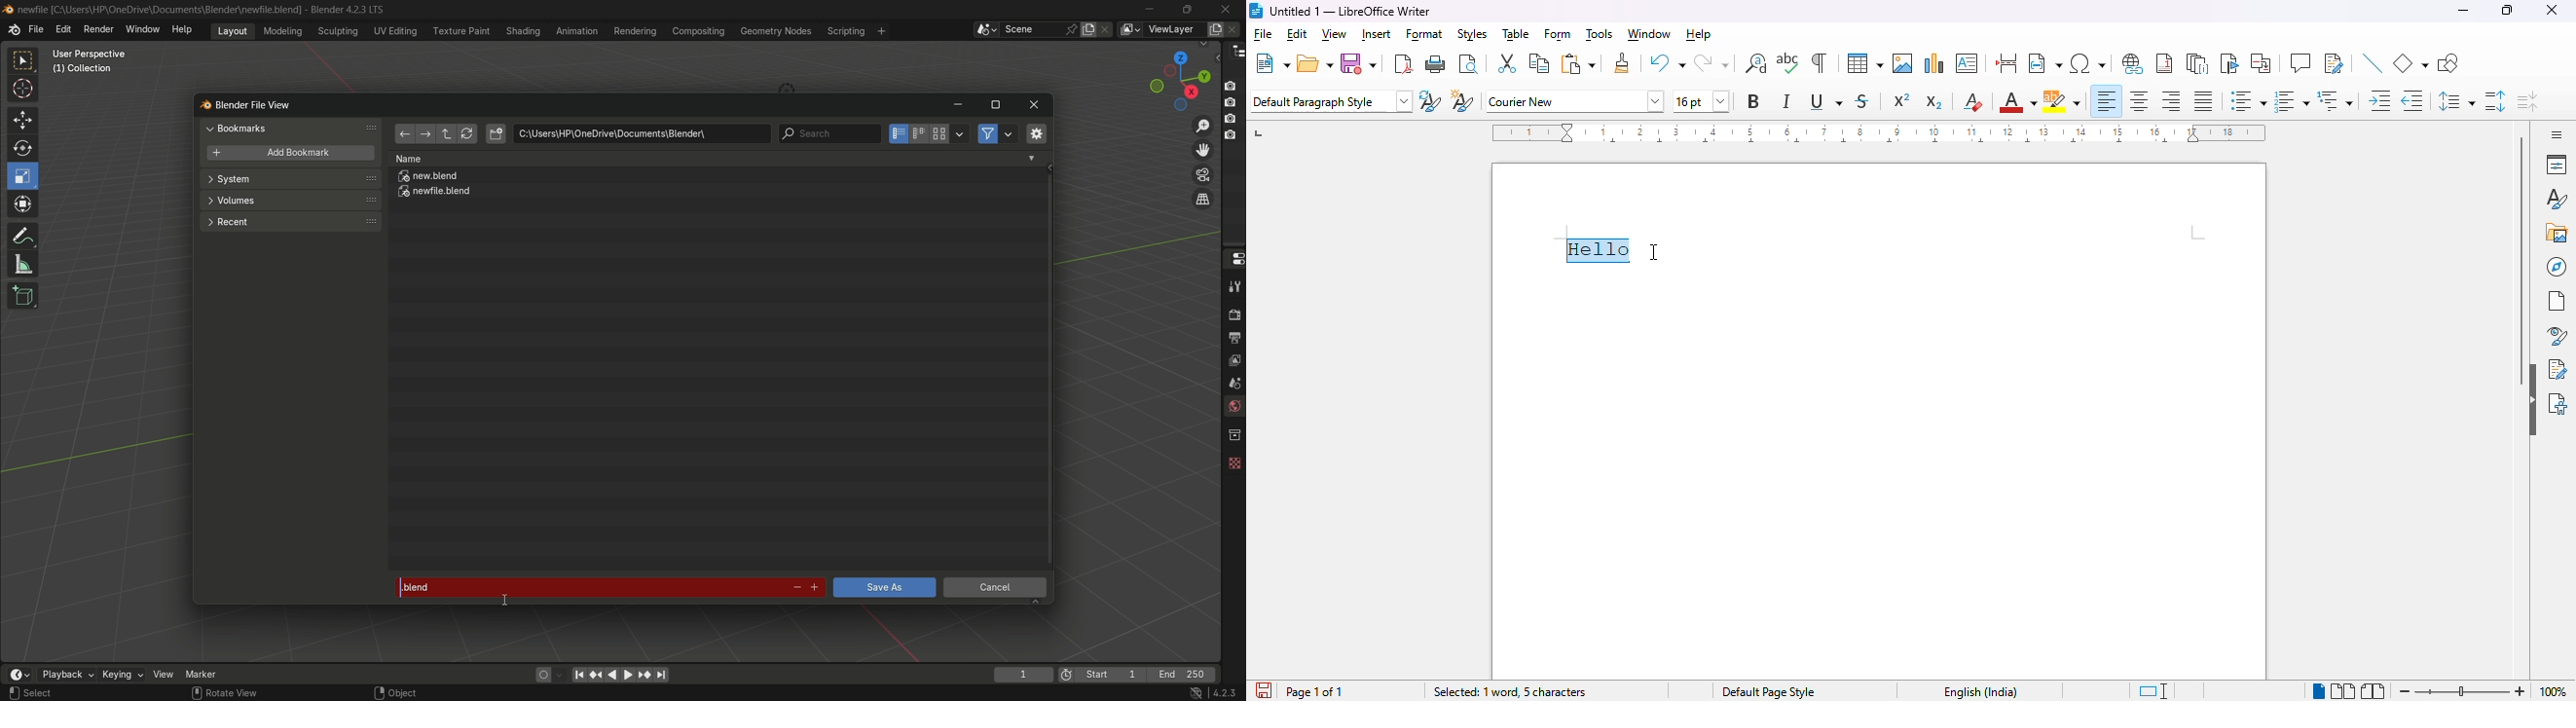 The image size is (2576, 728). Describe the element at coordinates (587, 585) in the screenshot. I see `.blend` at that location.